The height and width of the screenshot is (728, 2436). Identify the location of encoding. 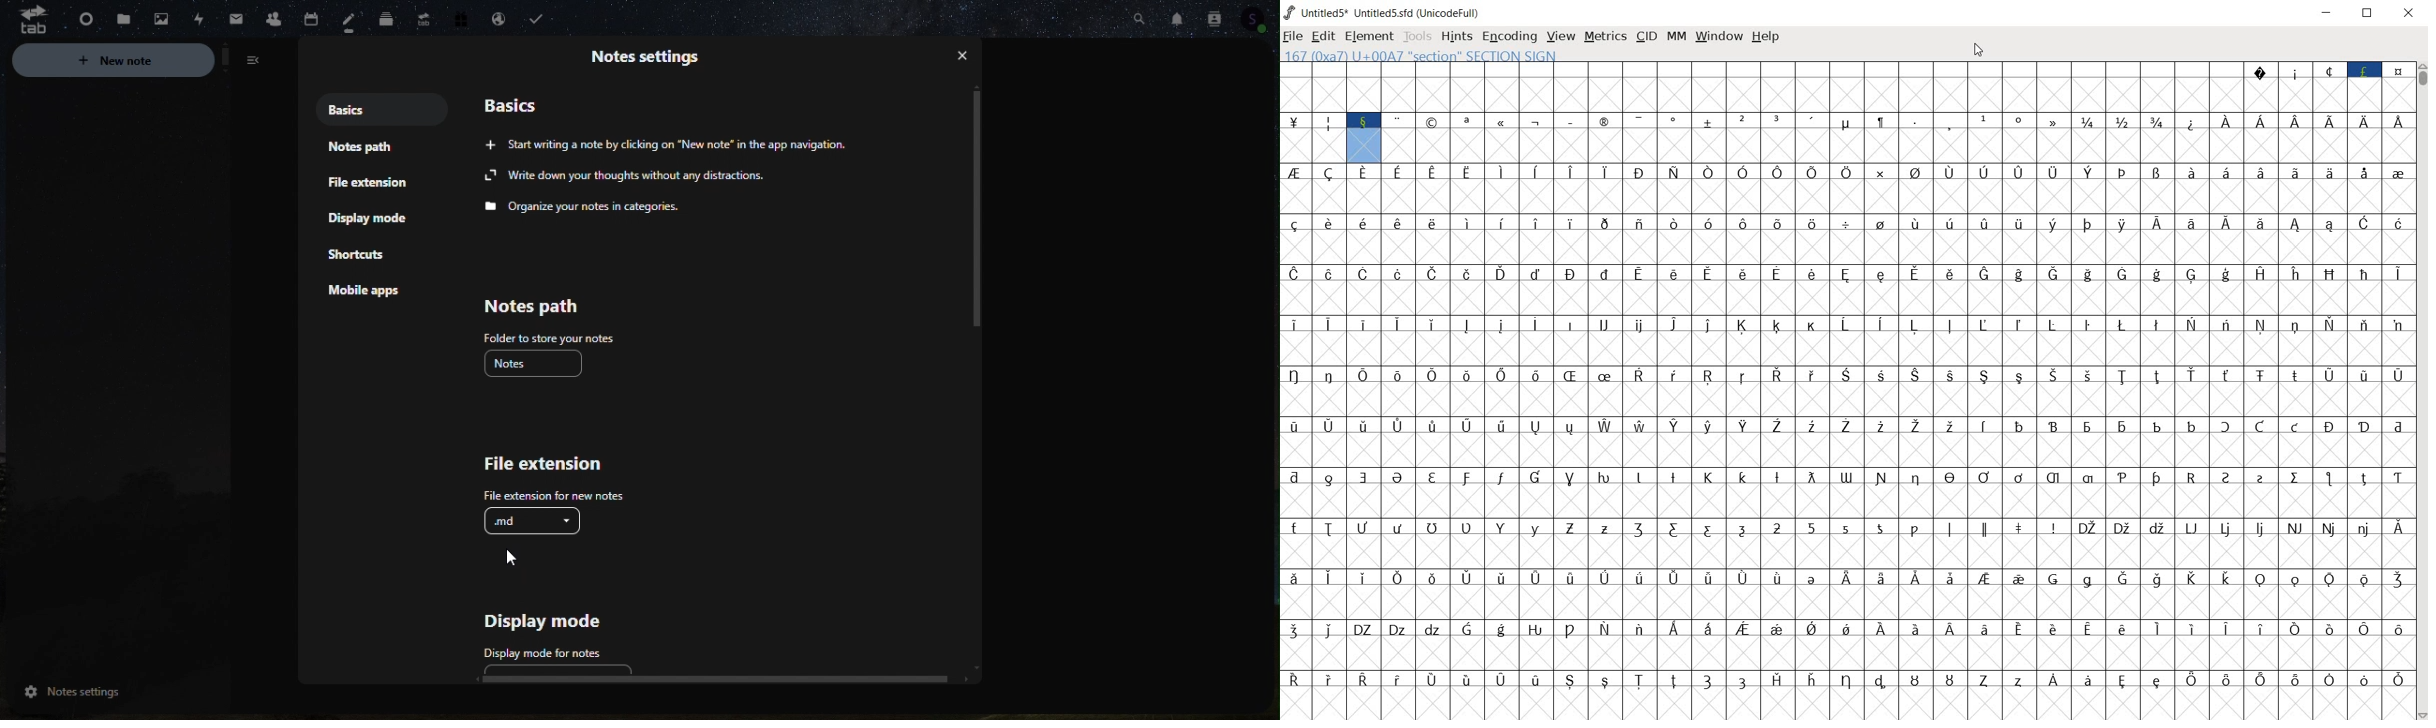
(1509, 35).